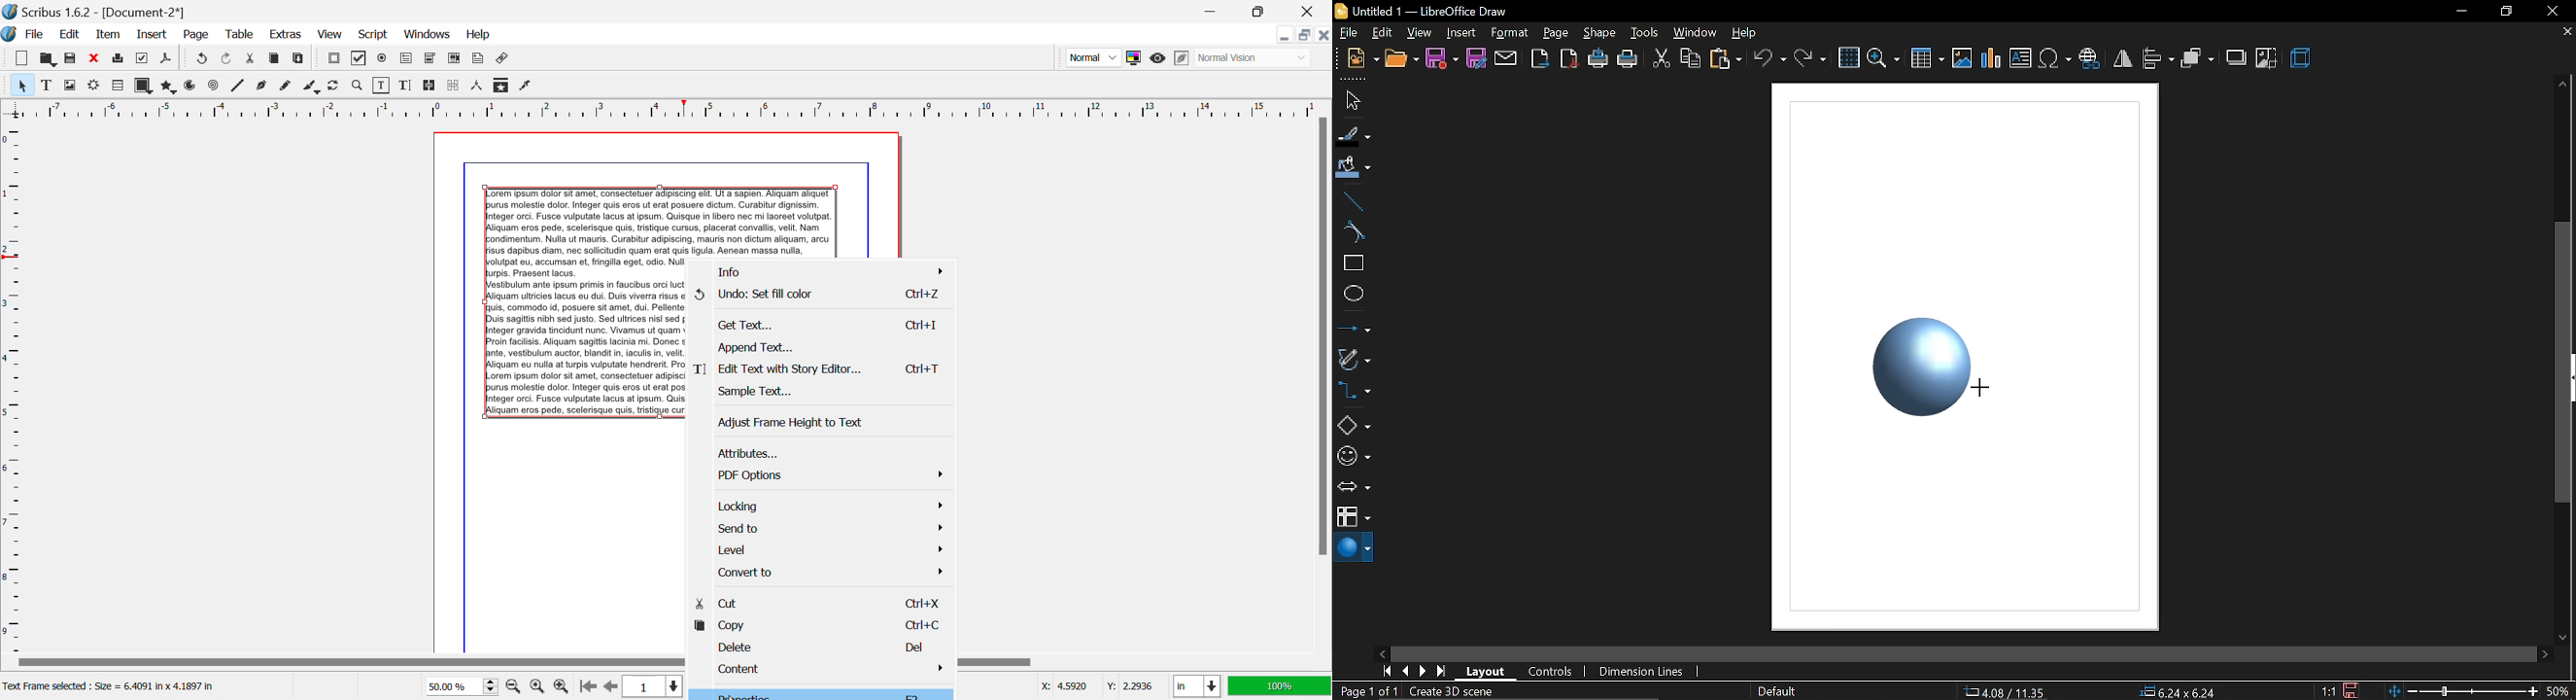 The height and width of the screenshot is (700, 2576). Describe the element at coordinates (1286, 35) in the screenshot. I see `Restore Down` at that location.